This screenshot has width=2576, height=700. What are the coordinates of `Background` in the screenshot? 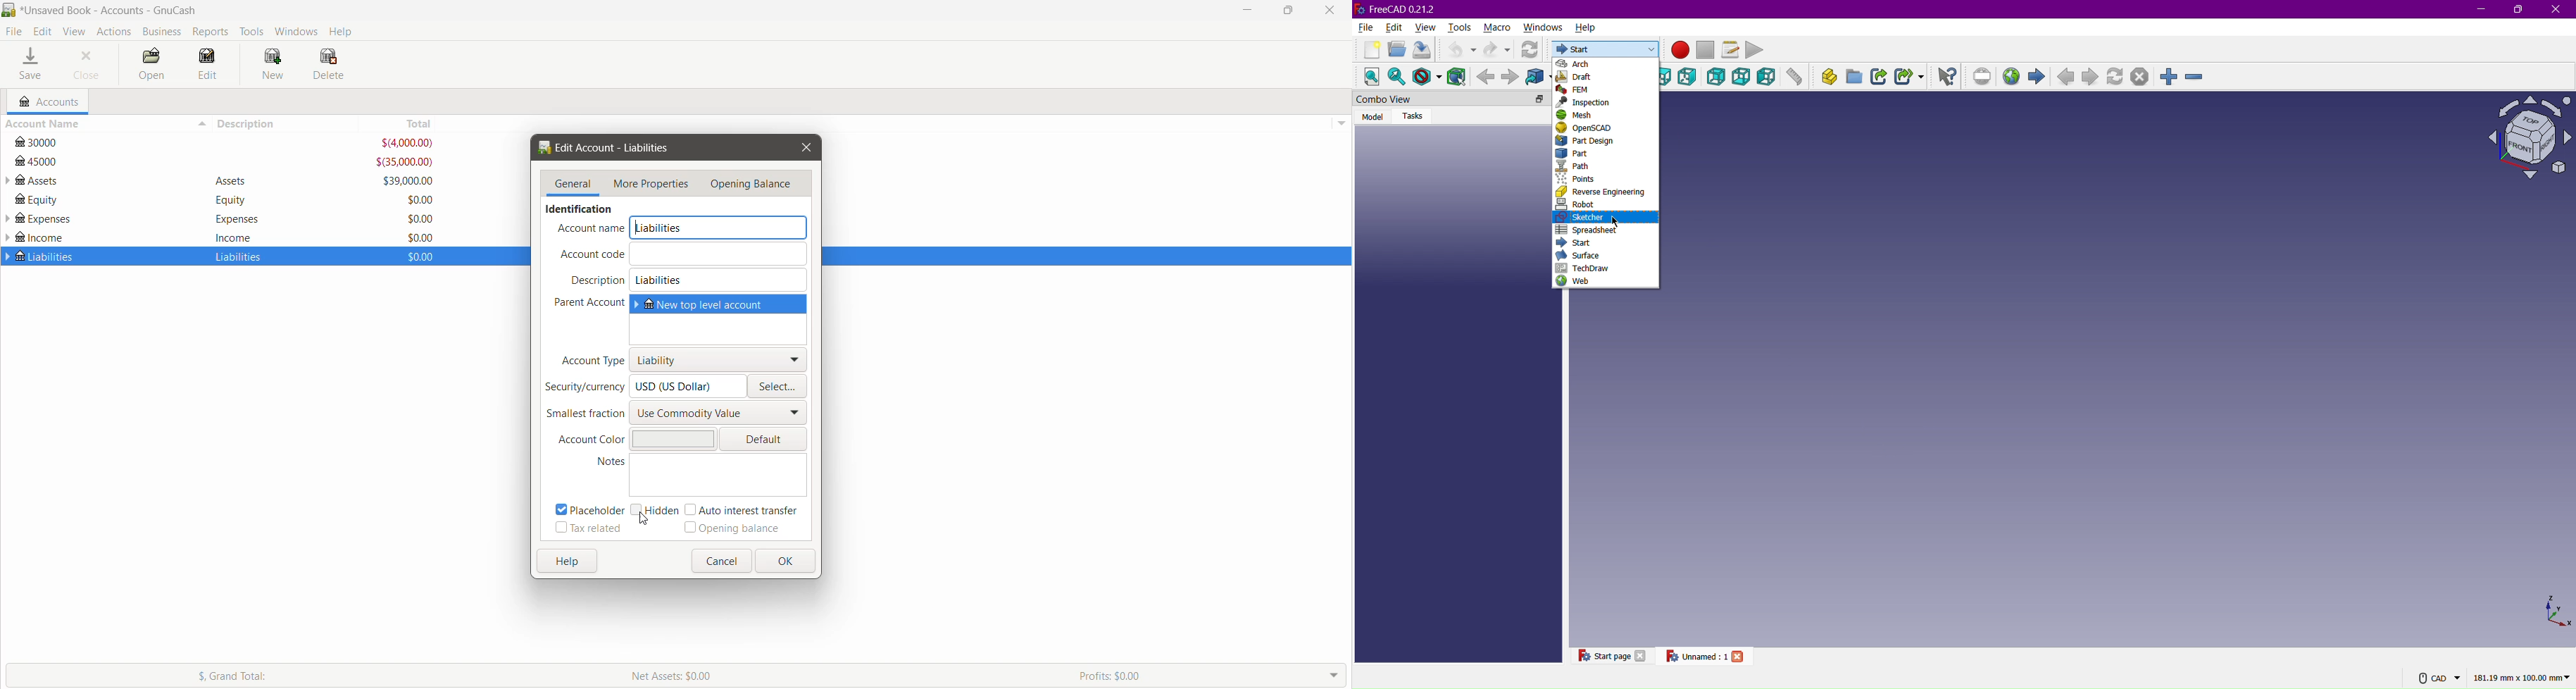 It's located at (1485, 75).